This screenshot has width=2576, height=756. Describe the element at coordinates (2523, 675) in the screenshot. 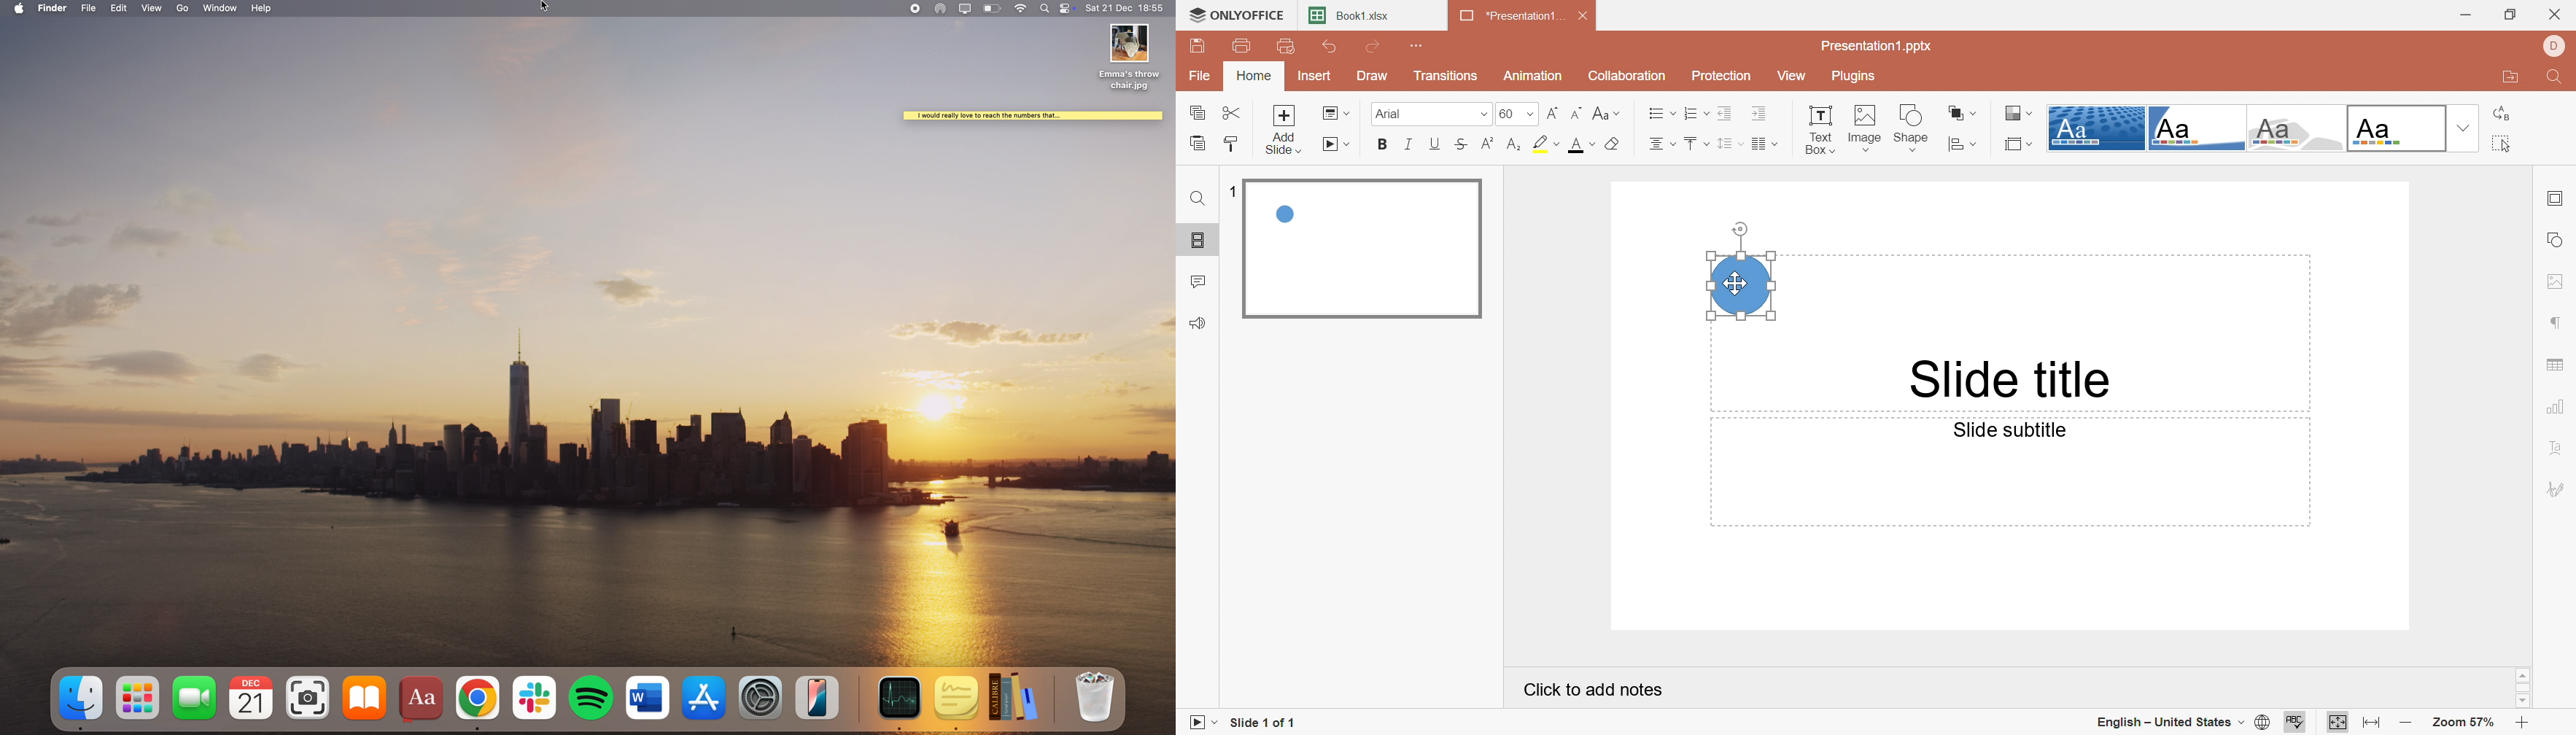

I see `Scroll up` at that location.